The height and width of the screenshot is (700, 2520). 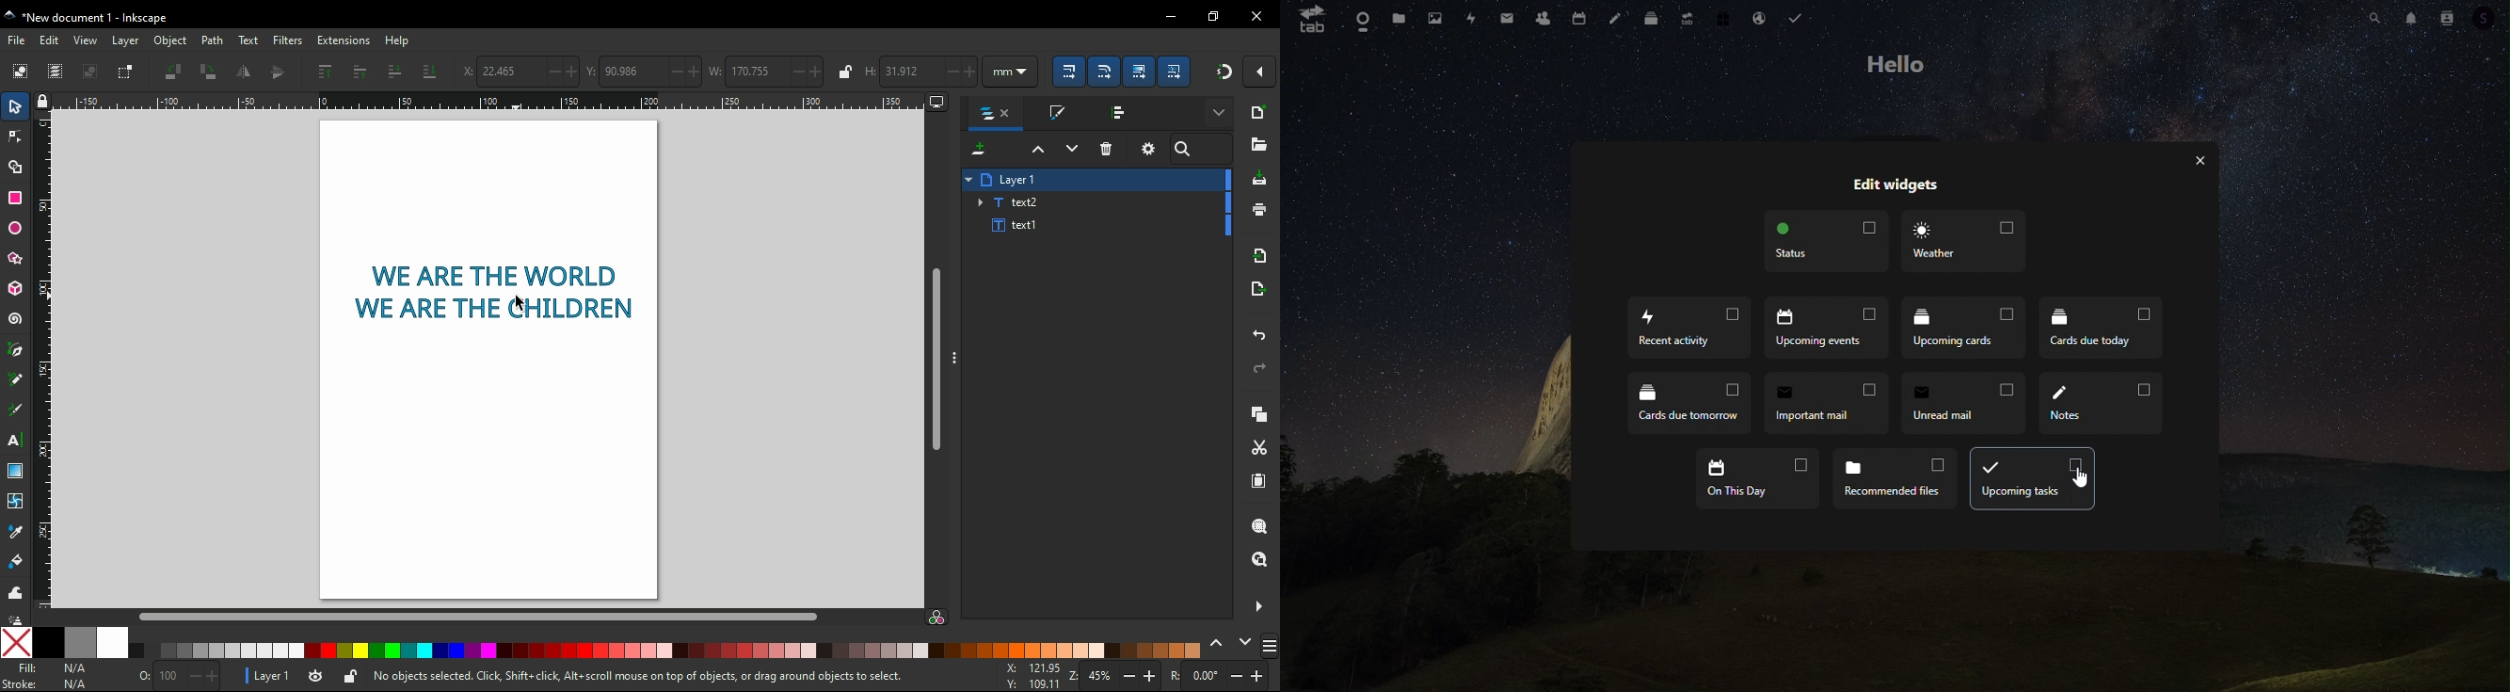 What do you see at coordinates (1963, 241) in the screenshot?
I see `weather` at bounding box center [1963, 241].